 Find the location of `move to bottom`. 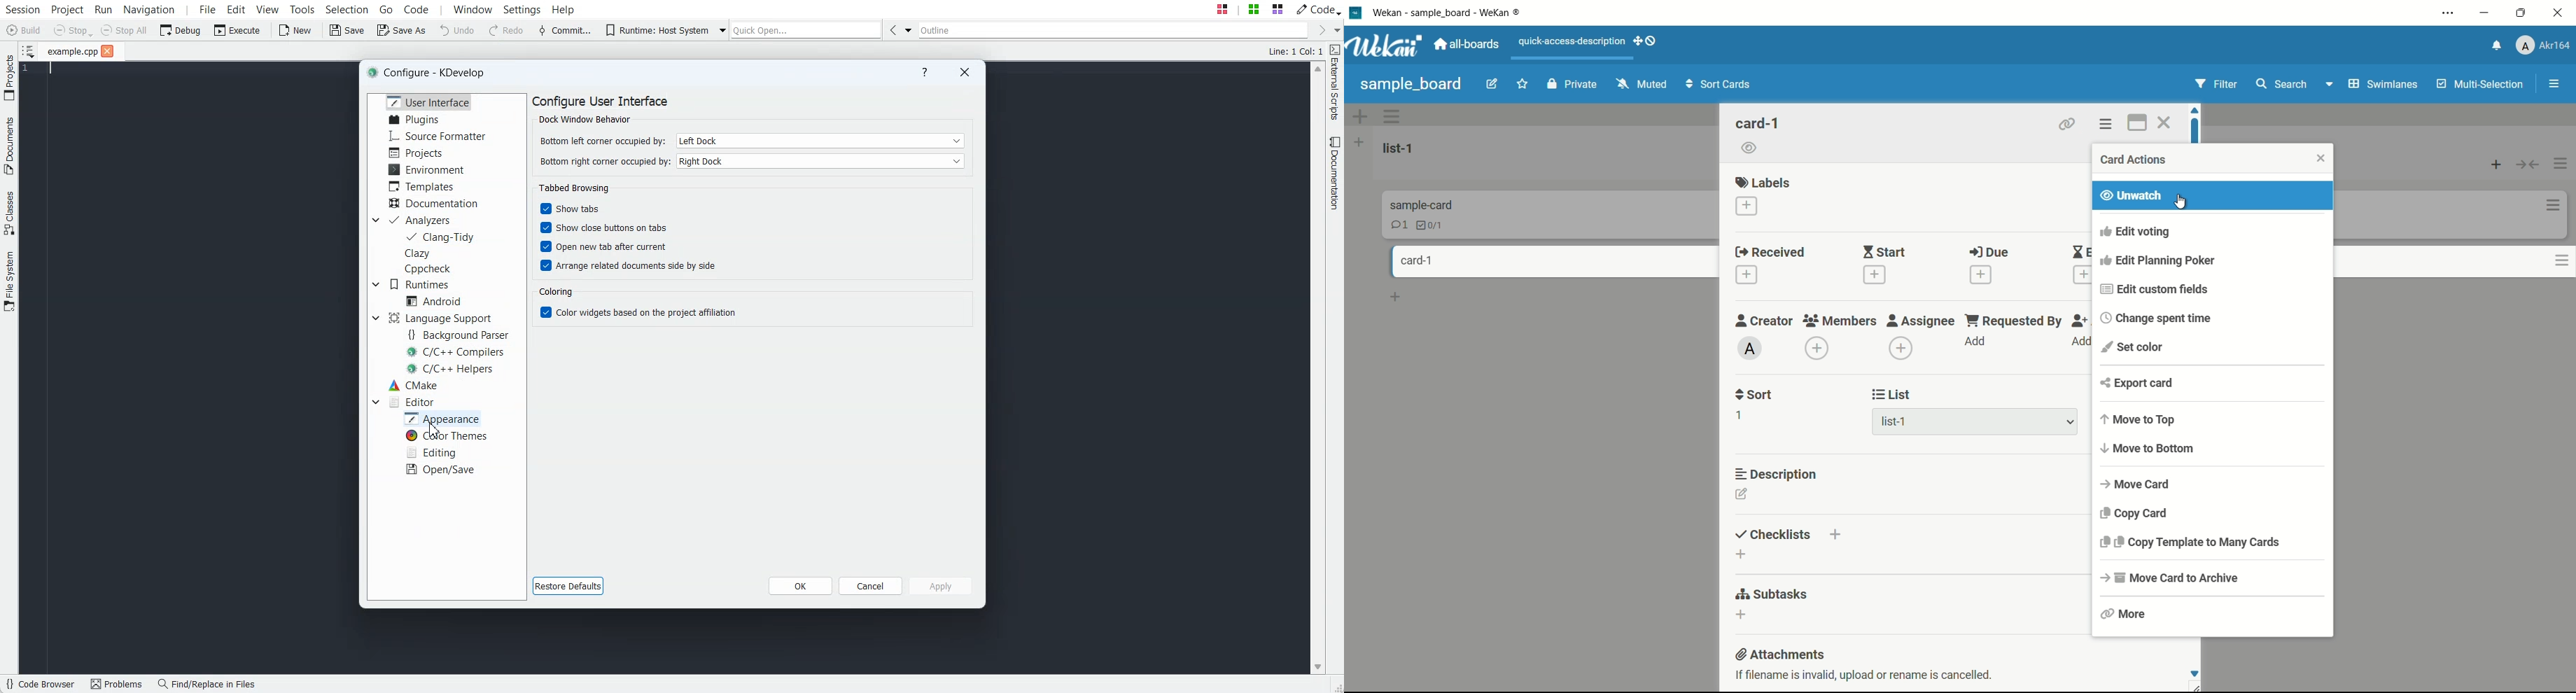

move to bottom is located at coordinates (2150, 448).